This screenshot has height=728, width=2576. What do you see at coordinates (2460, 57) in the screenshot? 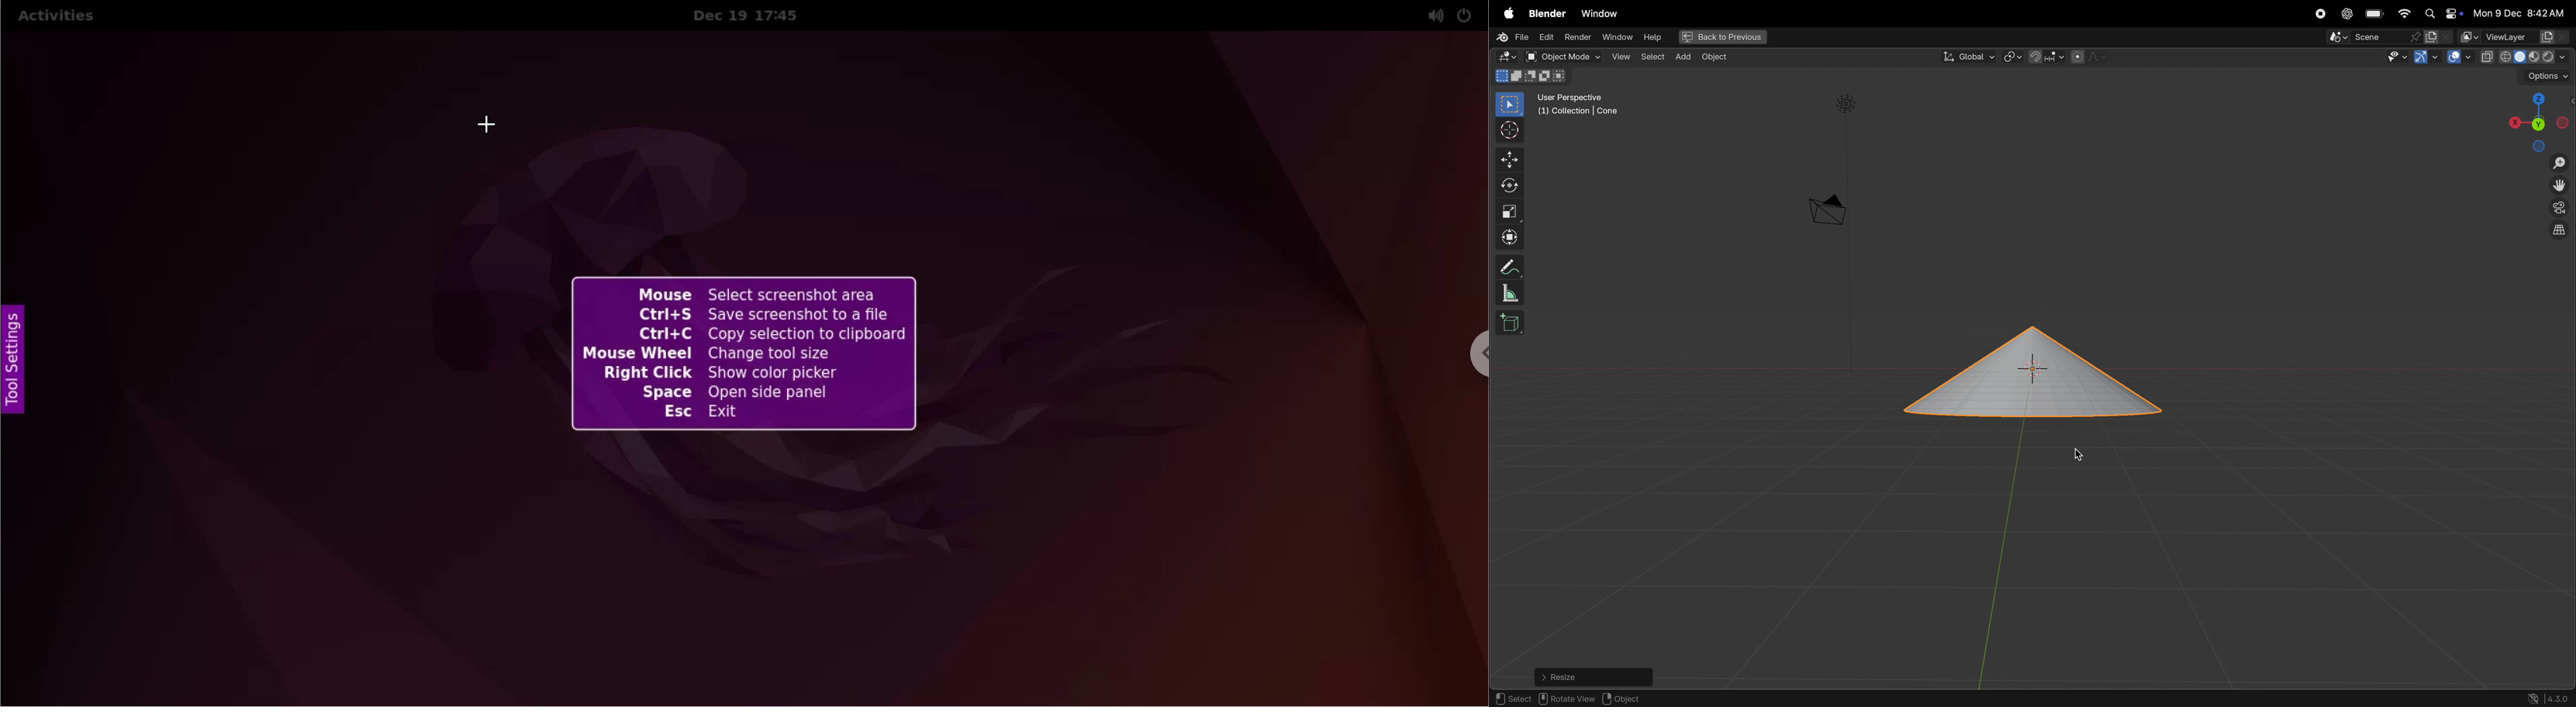
I see `show overlays` at bounding box center [2460, 57].